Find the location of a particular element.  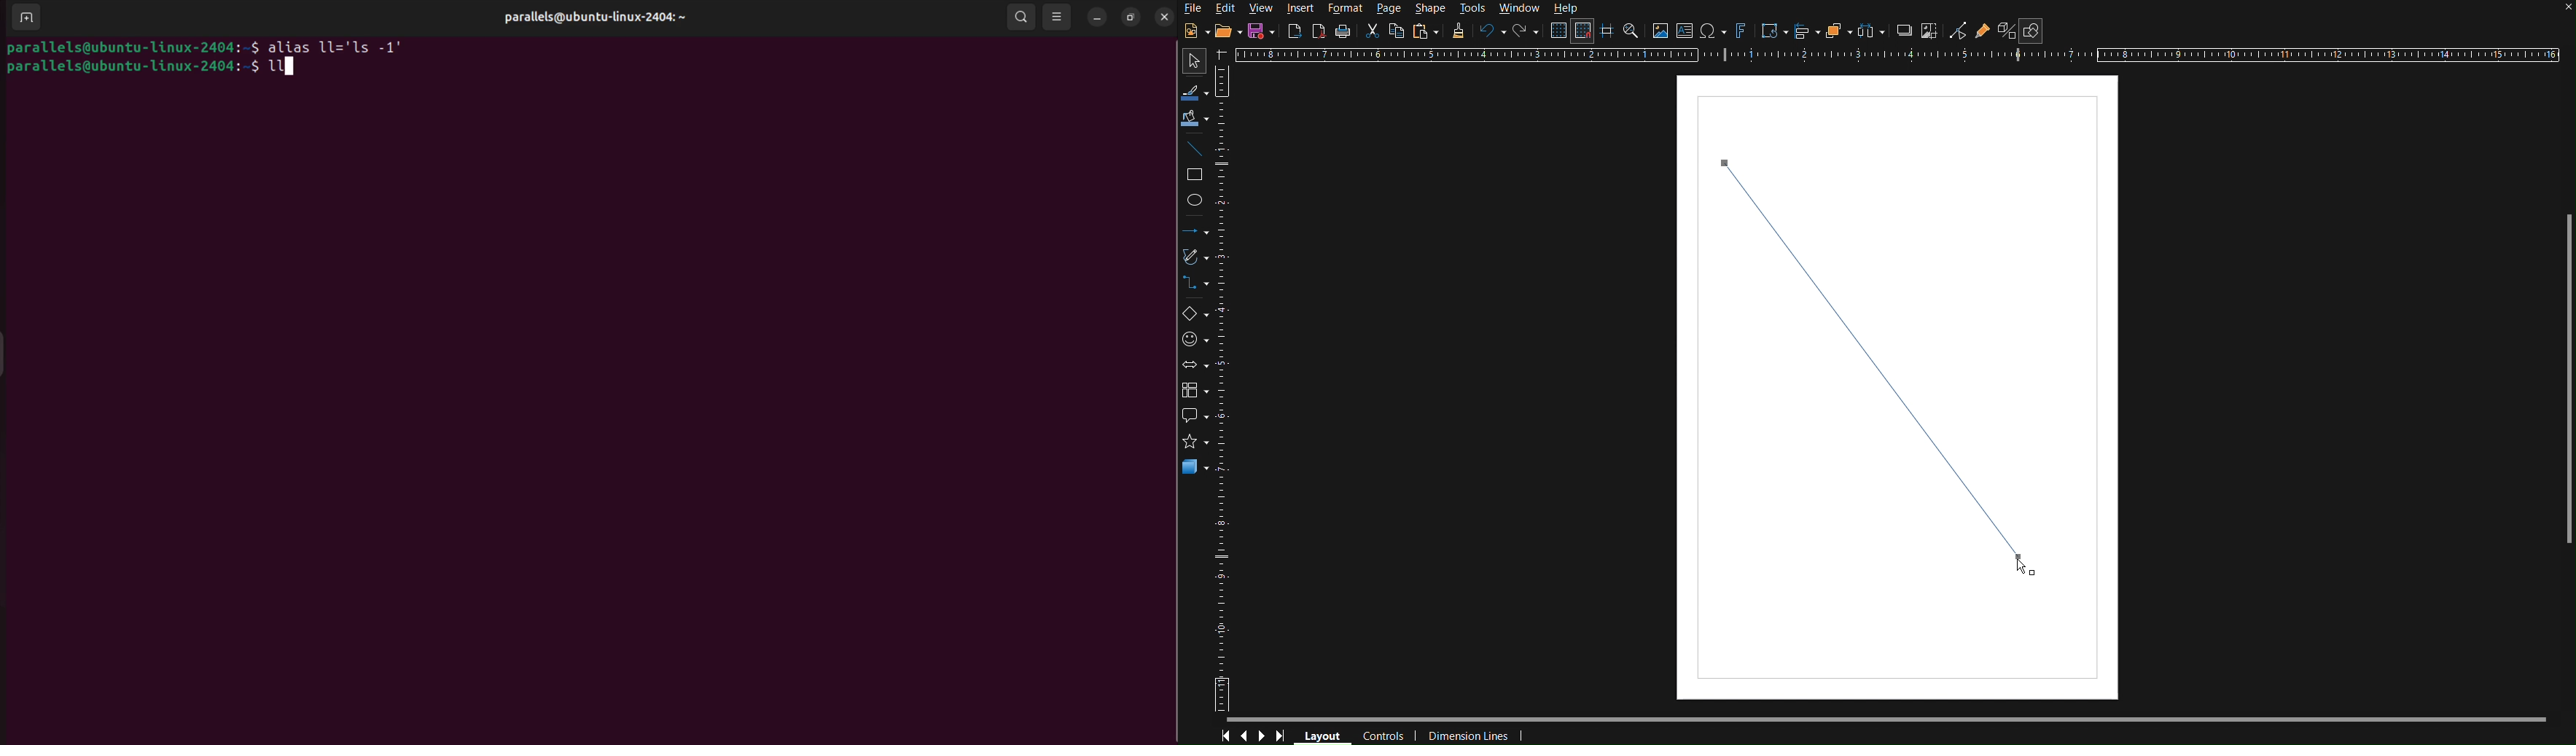

Transformations is located at coordinates (1773, 31).